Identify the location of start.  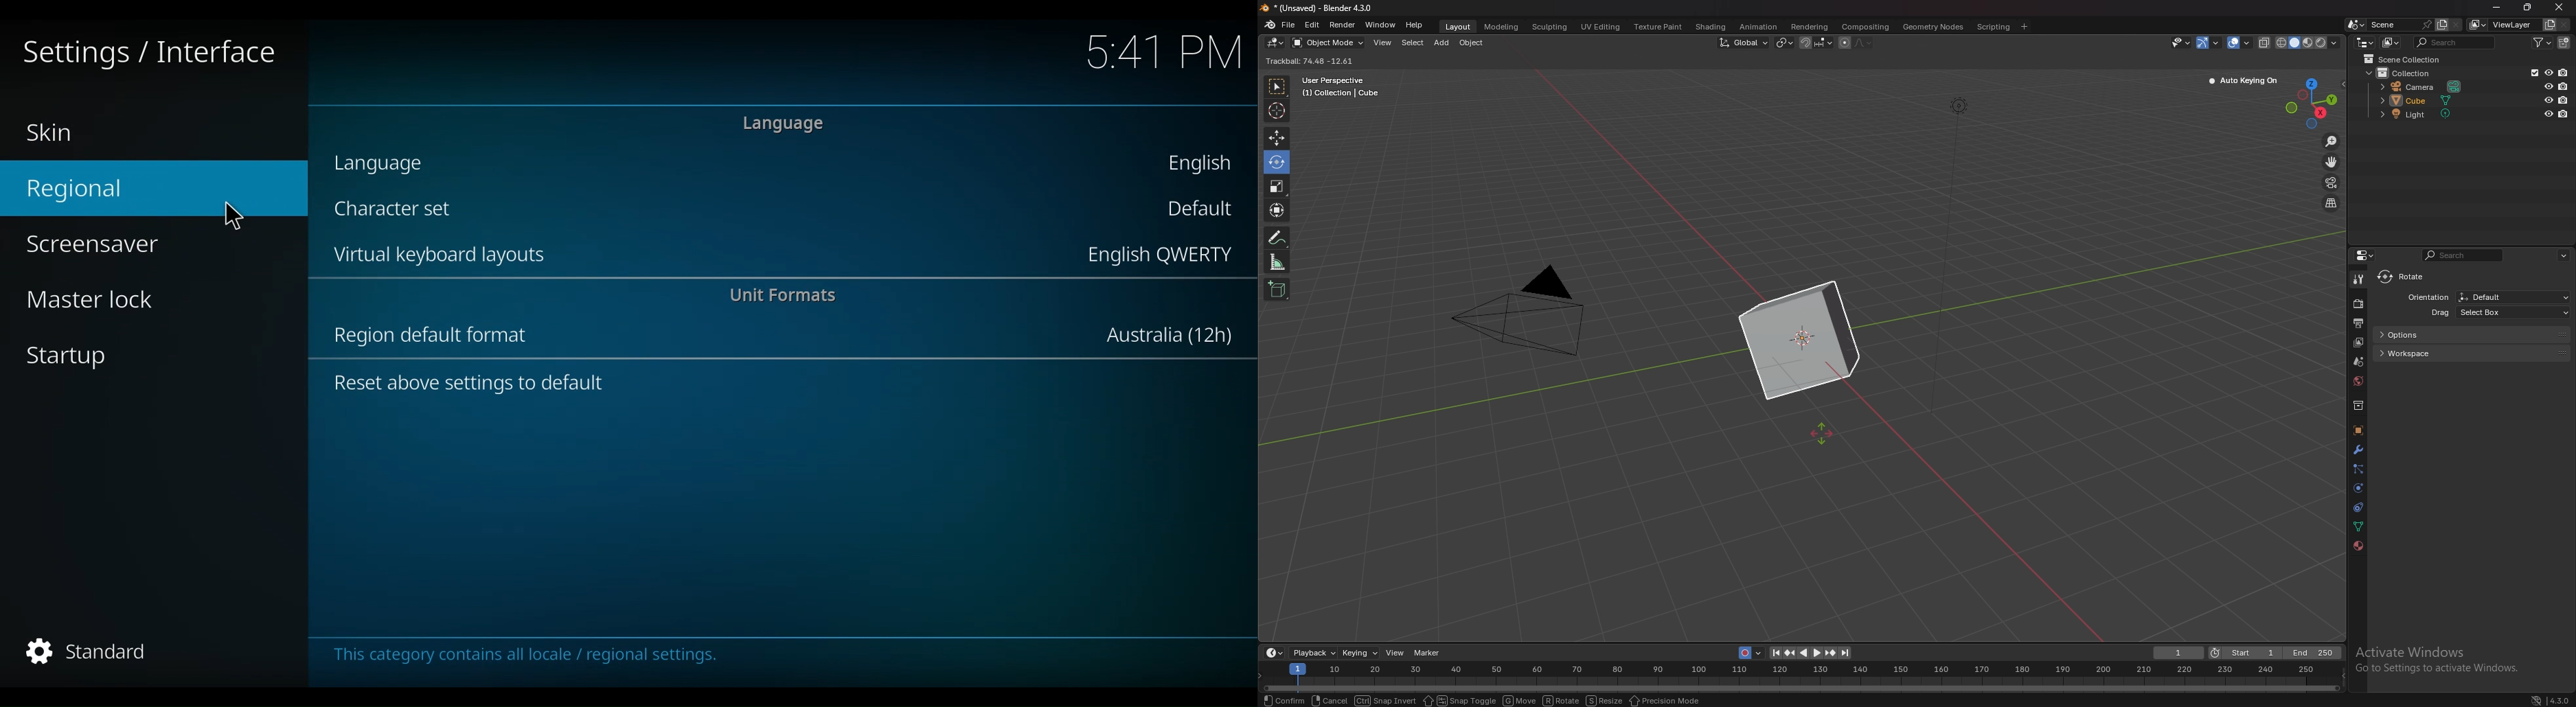
(2246, 653).